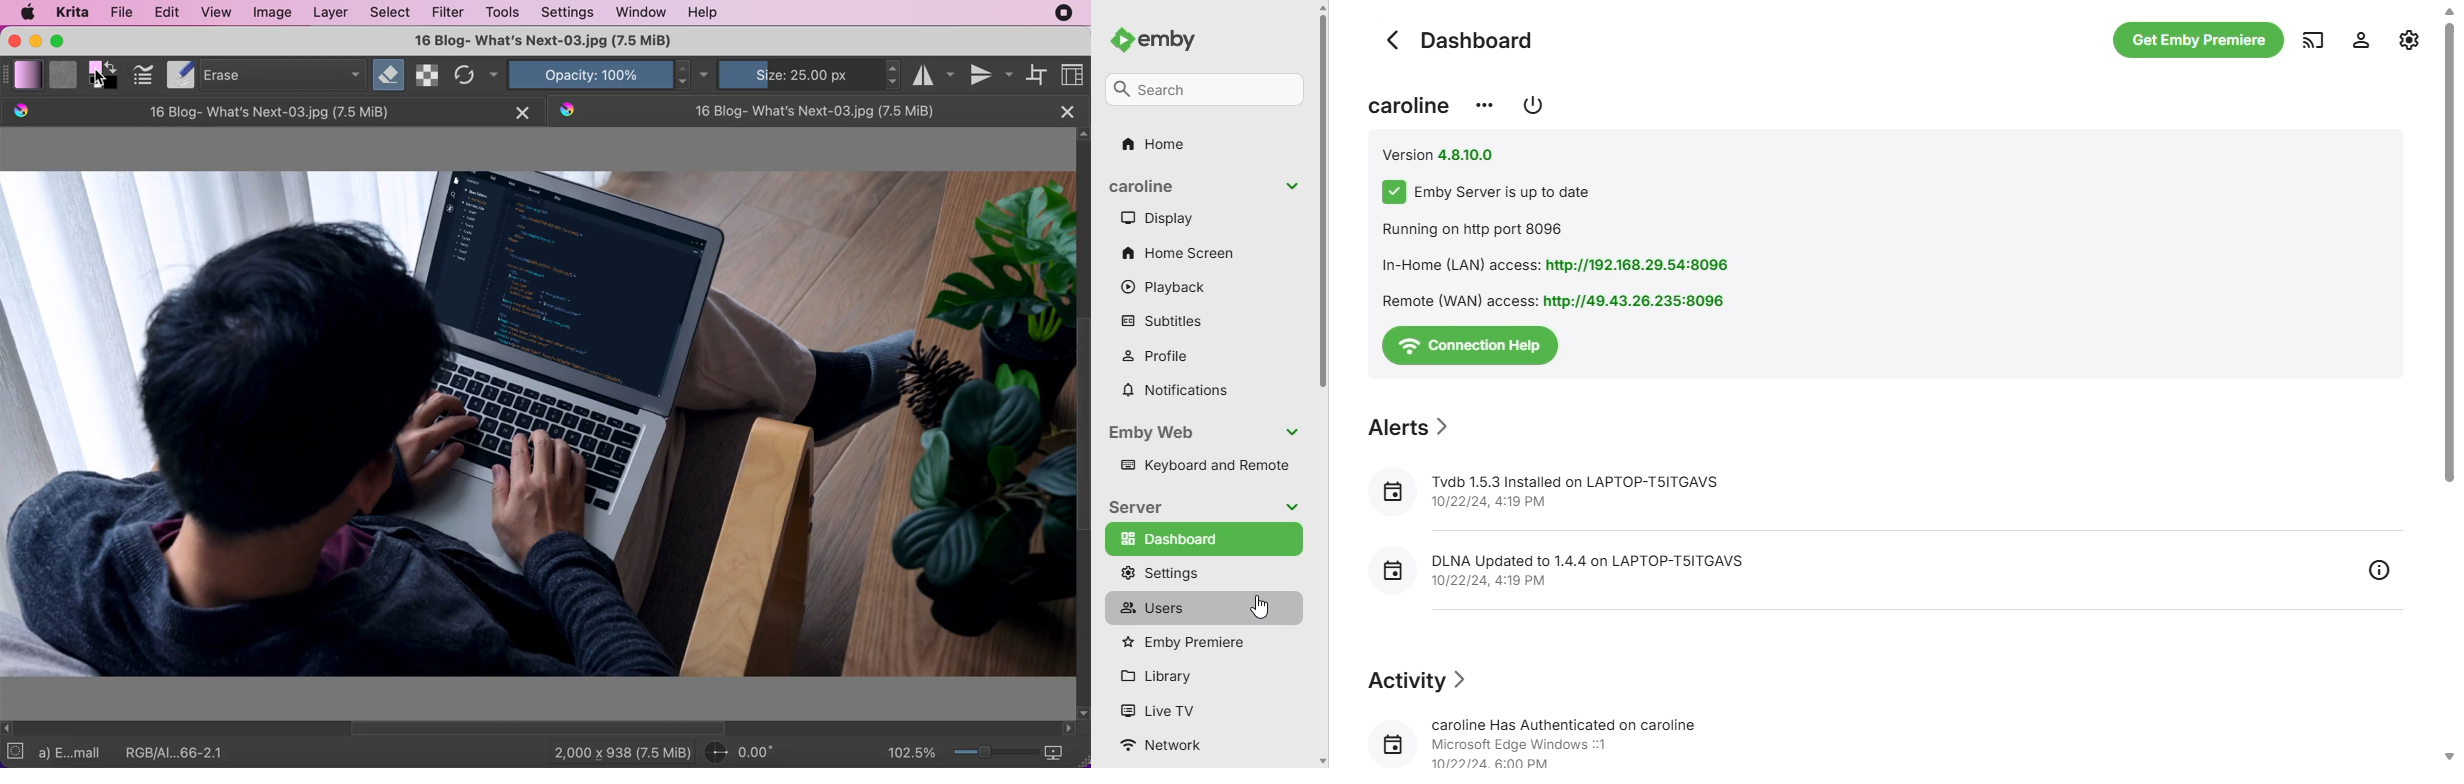  Describe the element at coordinates (170, 13) in the screenshot. I see `edit` at that location.